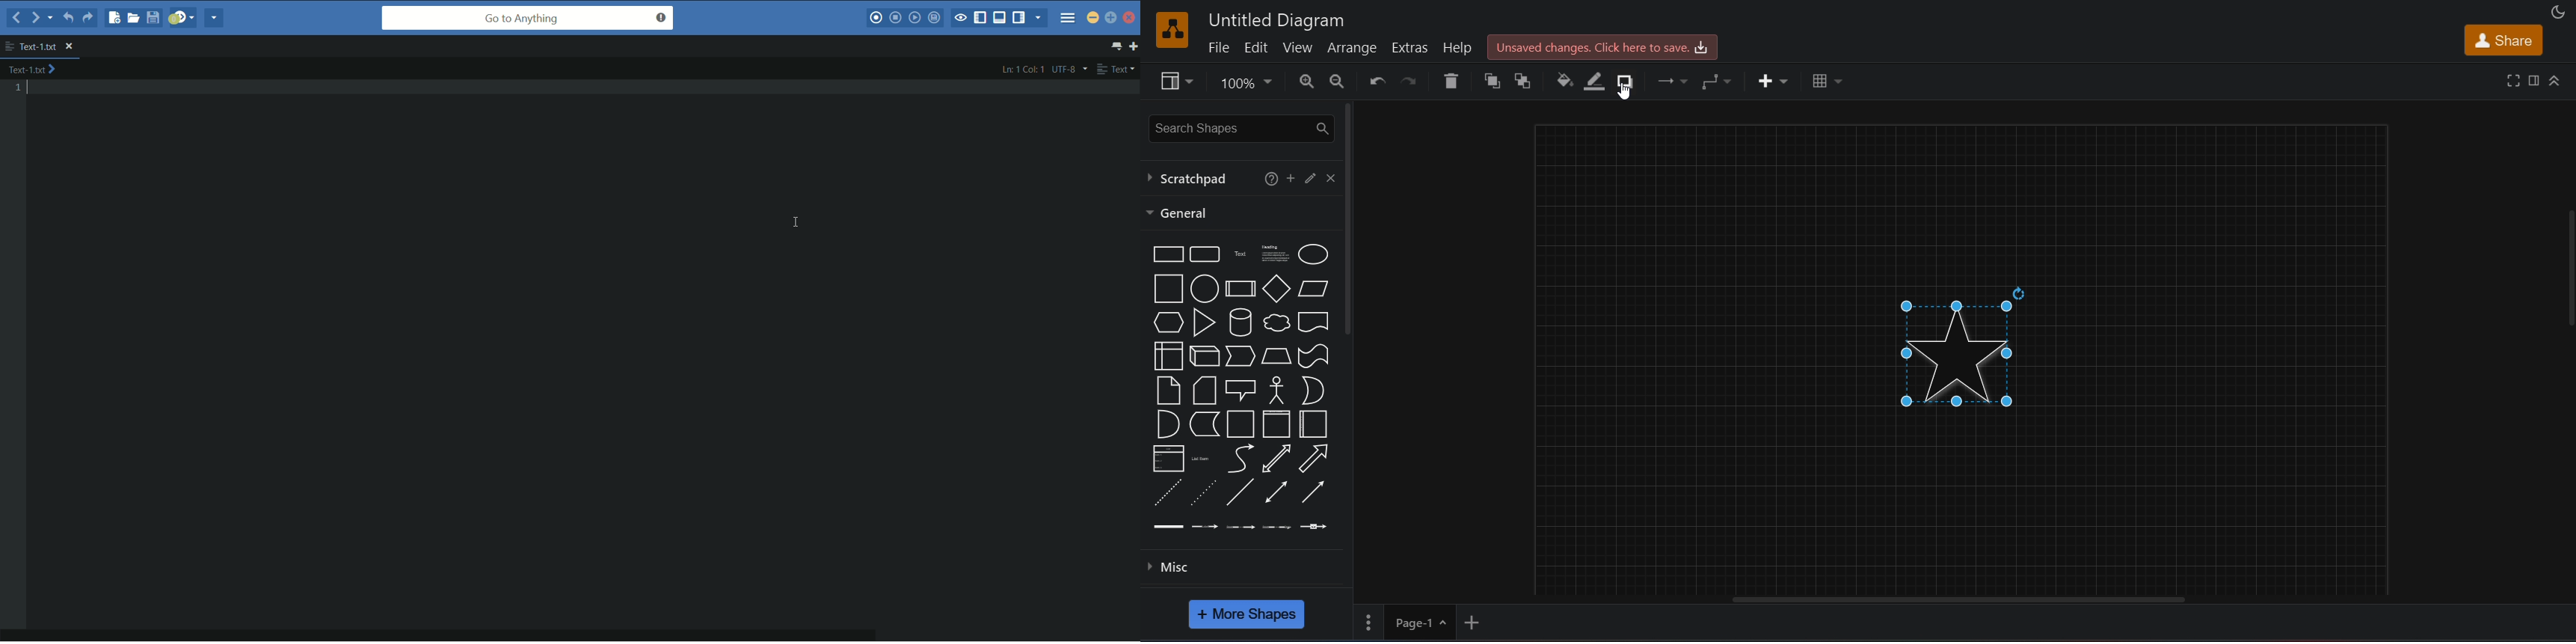 This screenshot has height=644, width=2576. I want to click on dotted line, so click(1202, 492).